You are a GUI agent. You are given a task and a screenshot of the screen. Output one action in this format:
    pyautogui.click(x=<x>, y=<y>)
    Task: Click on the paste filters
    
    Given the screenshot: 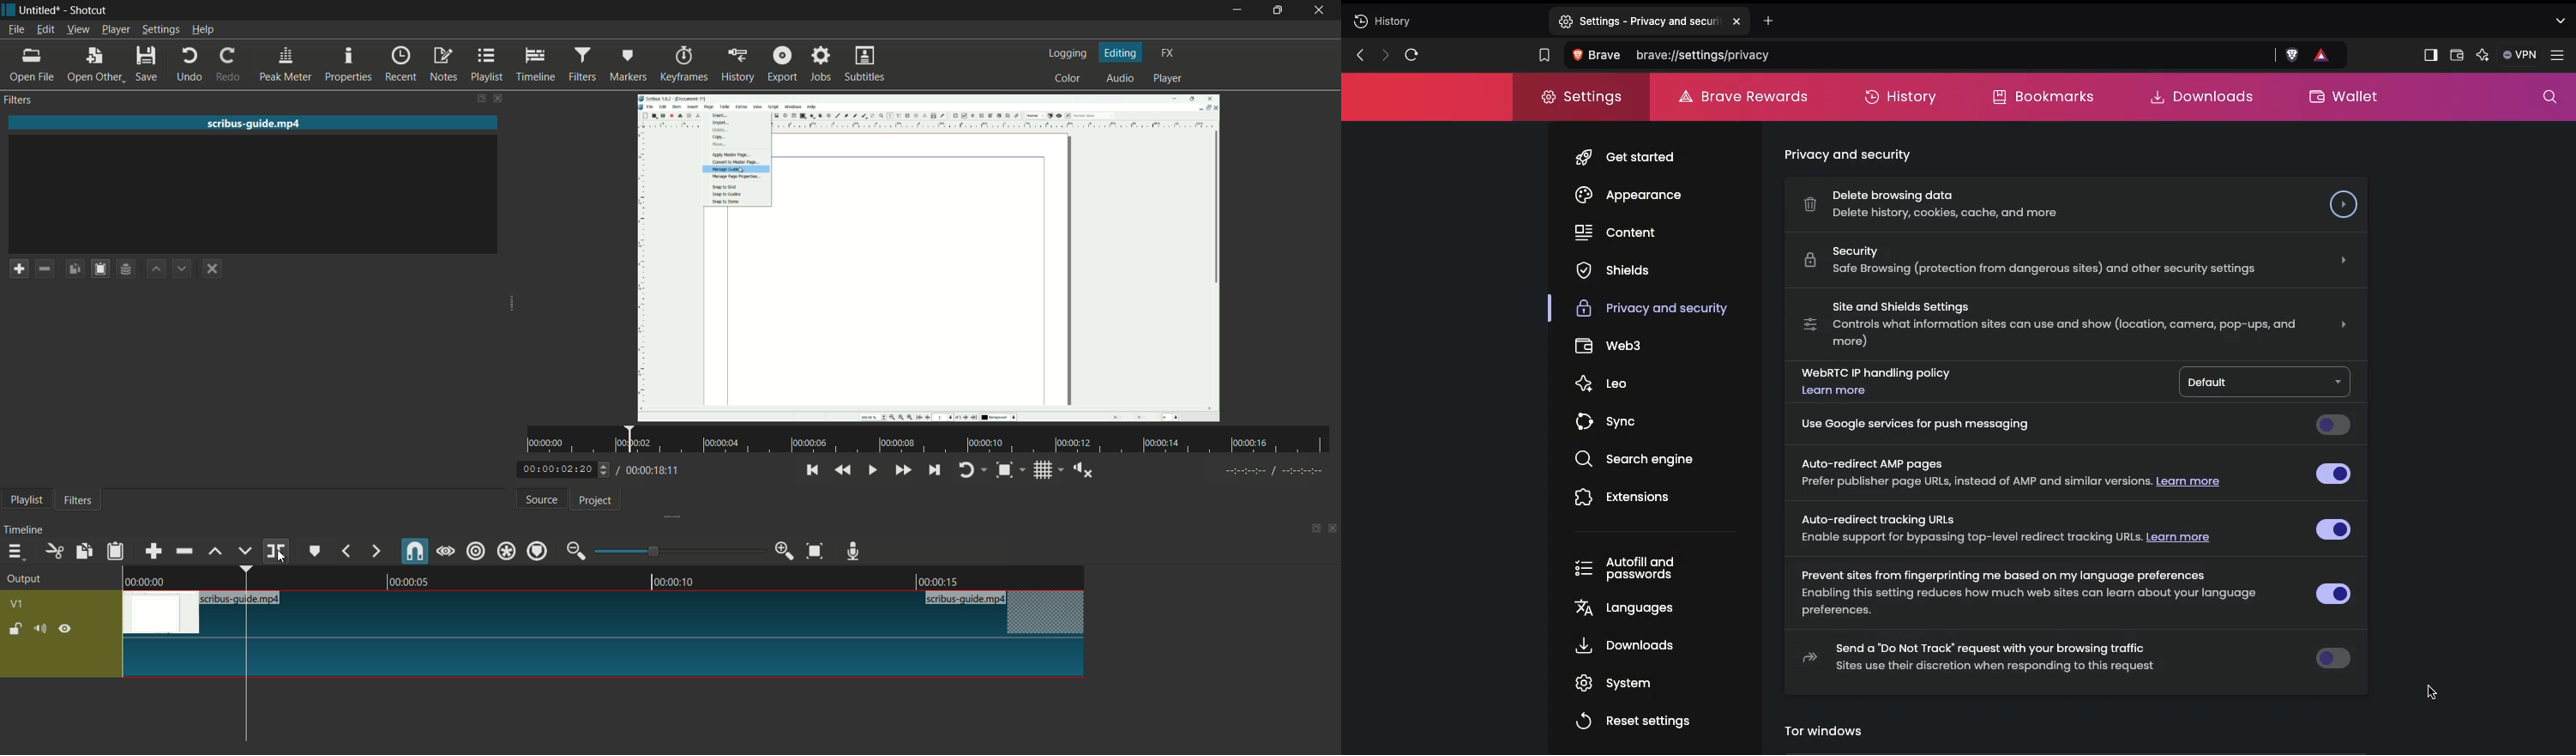 What is the action you would take?
    pyautogui.click(x=101, y=269)
    